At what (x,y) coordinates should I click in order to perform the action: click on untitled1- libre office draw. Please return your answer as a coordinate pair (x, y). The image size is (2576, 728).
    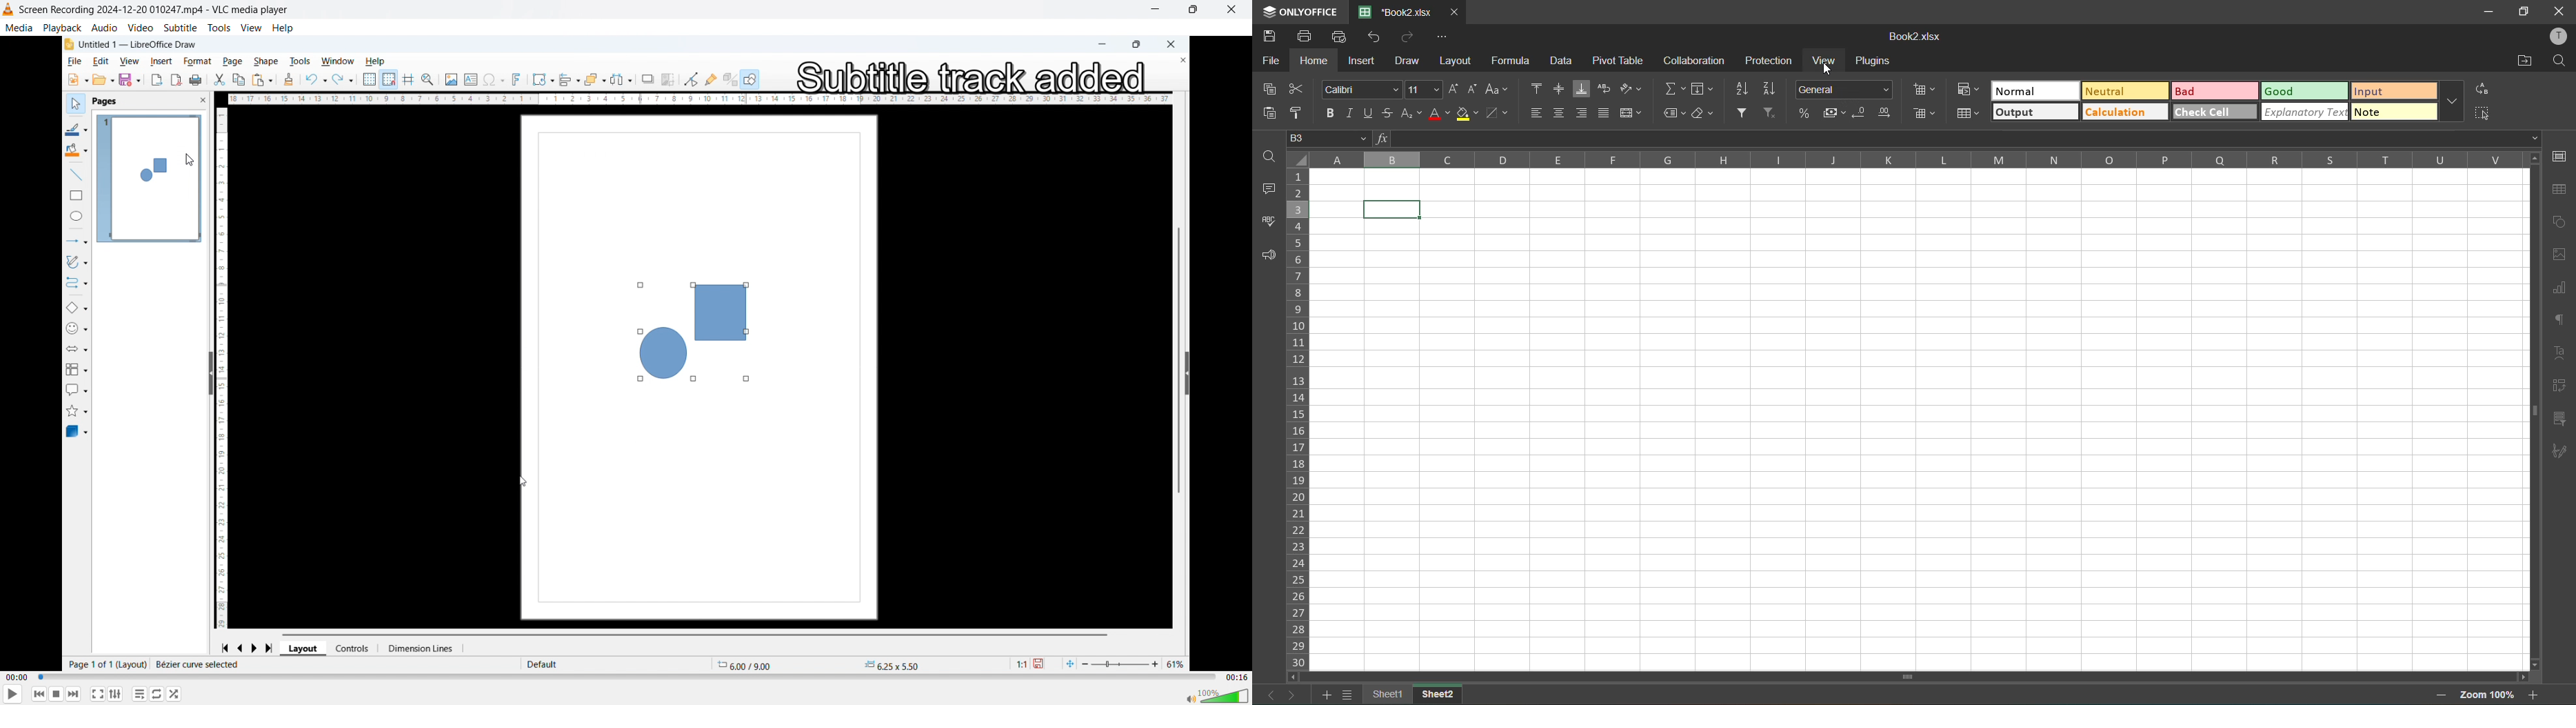
    Looking at the image, I should click on (144, 43).